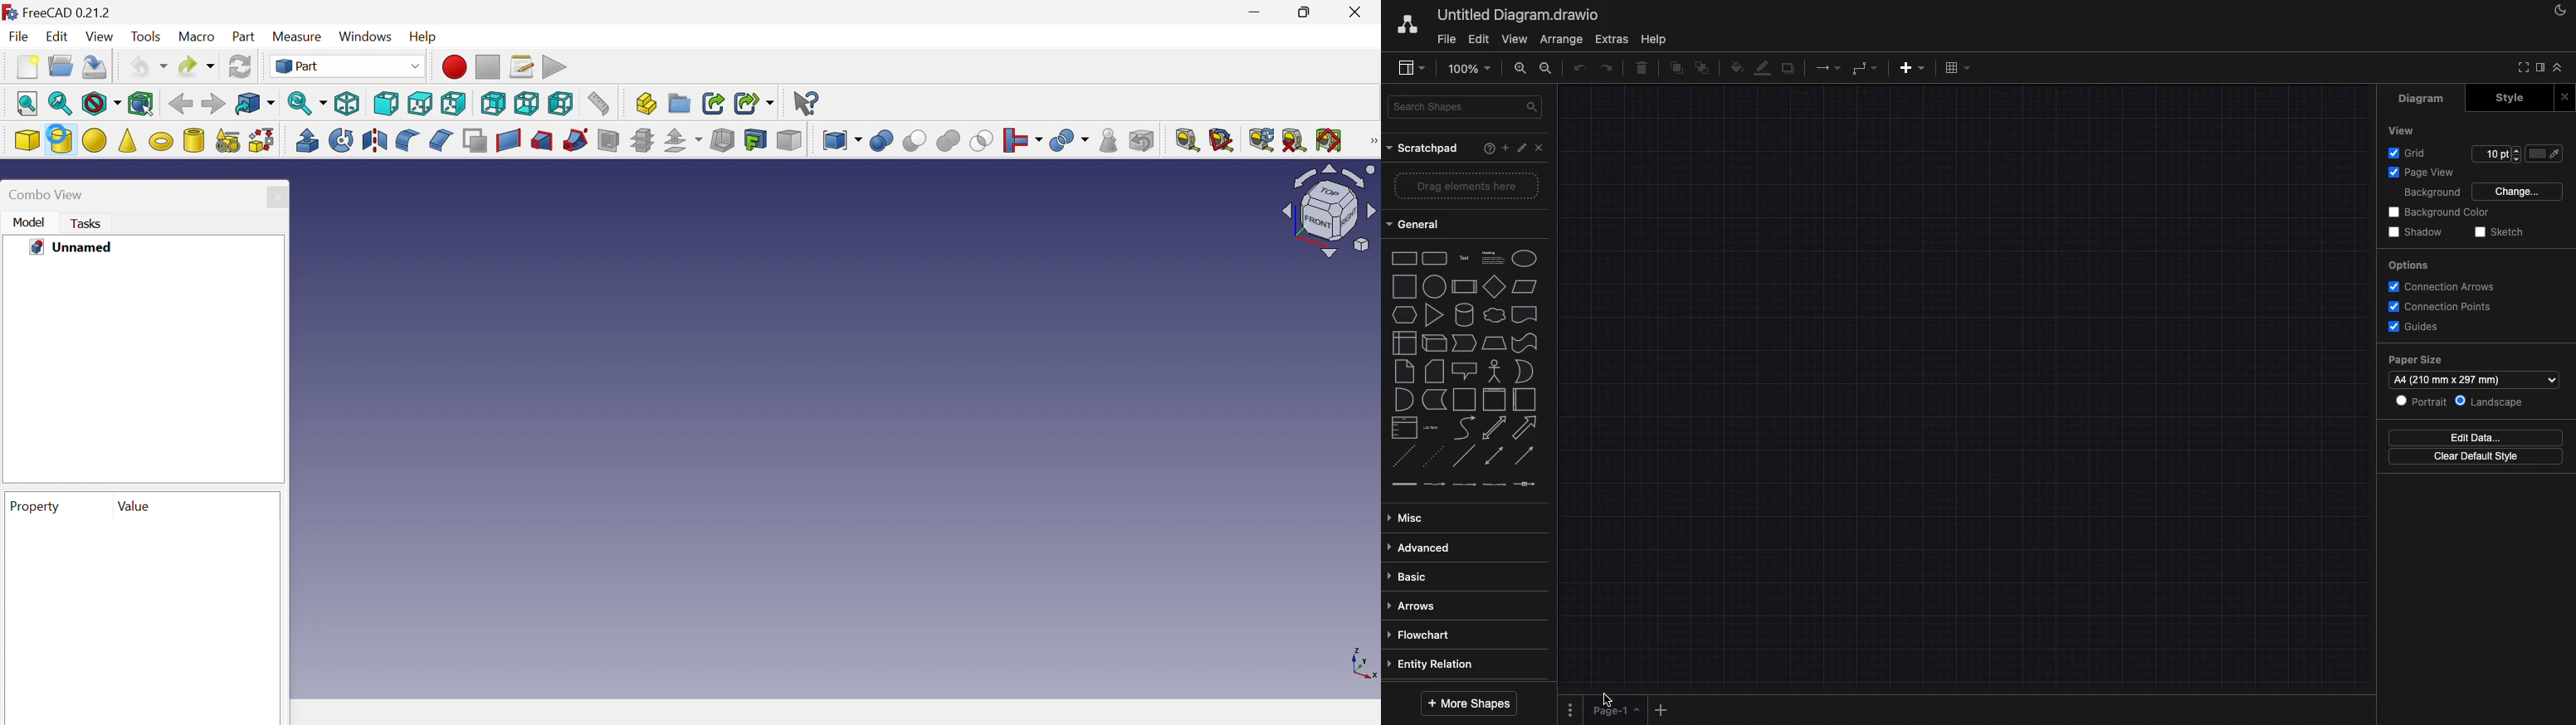  I want to click on and, so click(1404, 400).